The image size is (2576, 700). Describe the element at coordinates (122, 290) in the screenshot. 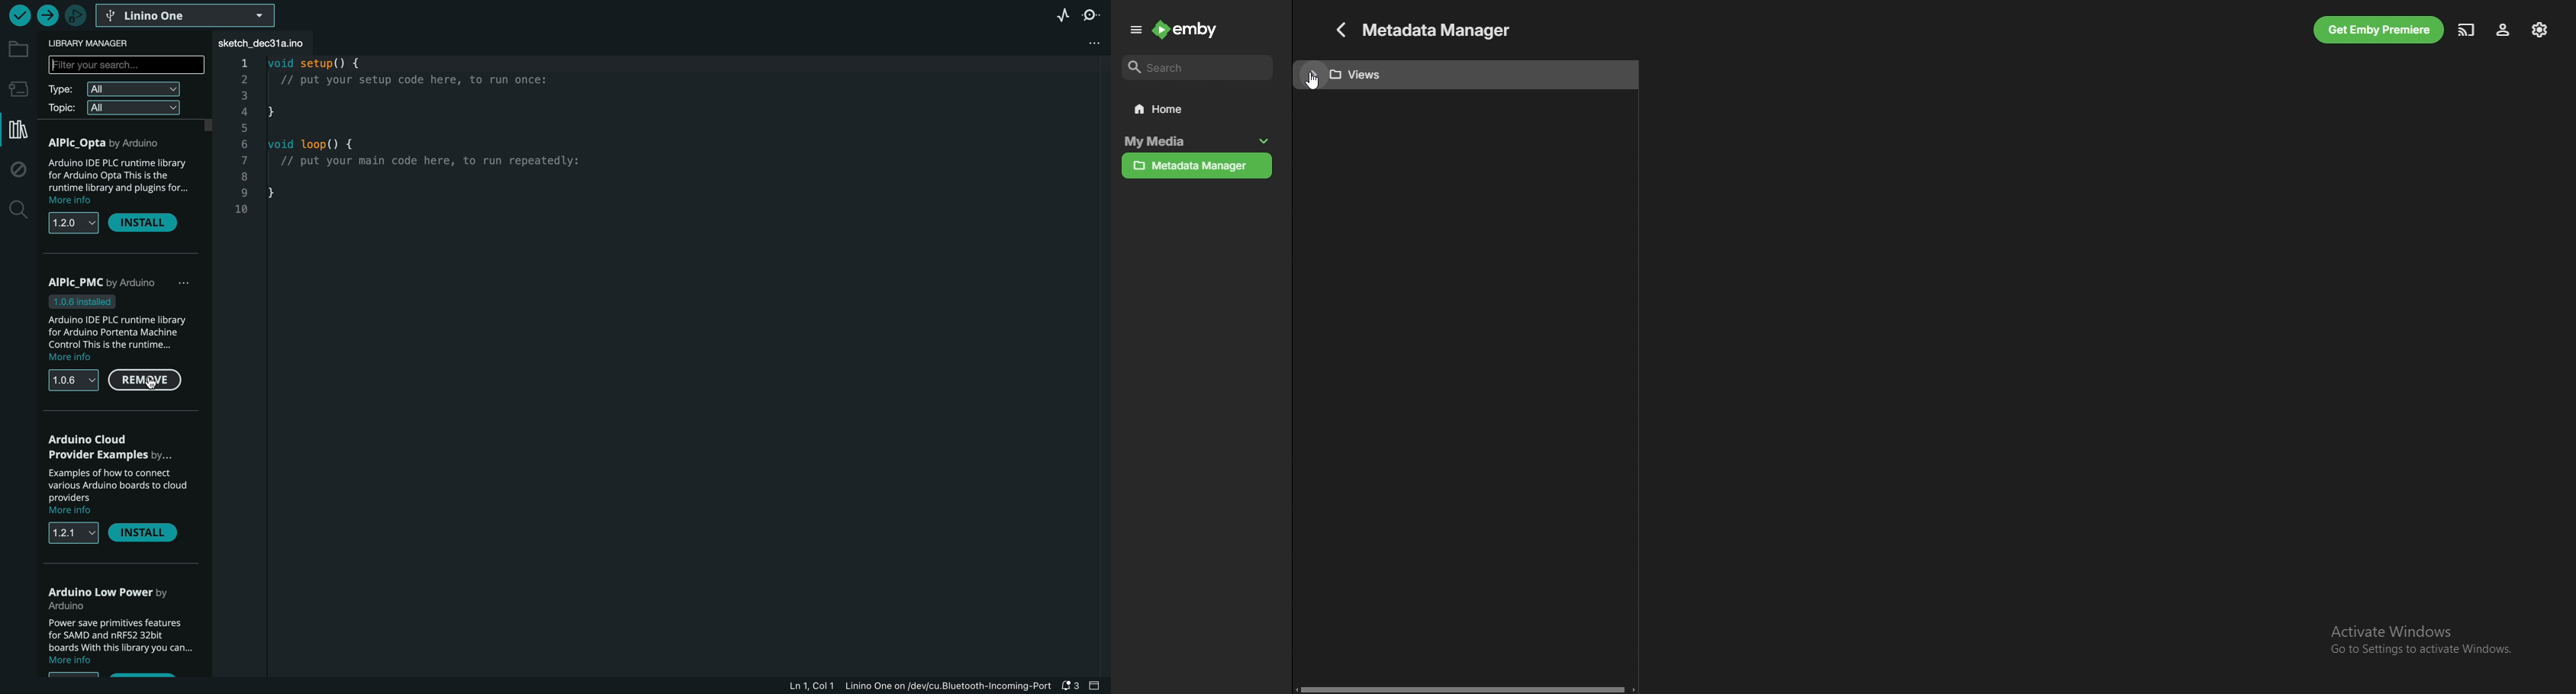

I see `PMC` at that location.